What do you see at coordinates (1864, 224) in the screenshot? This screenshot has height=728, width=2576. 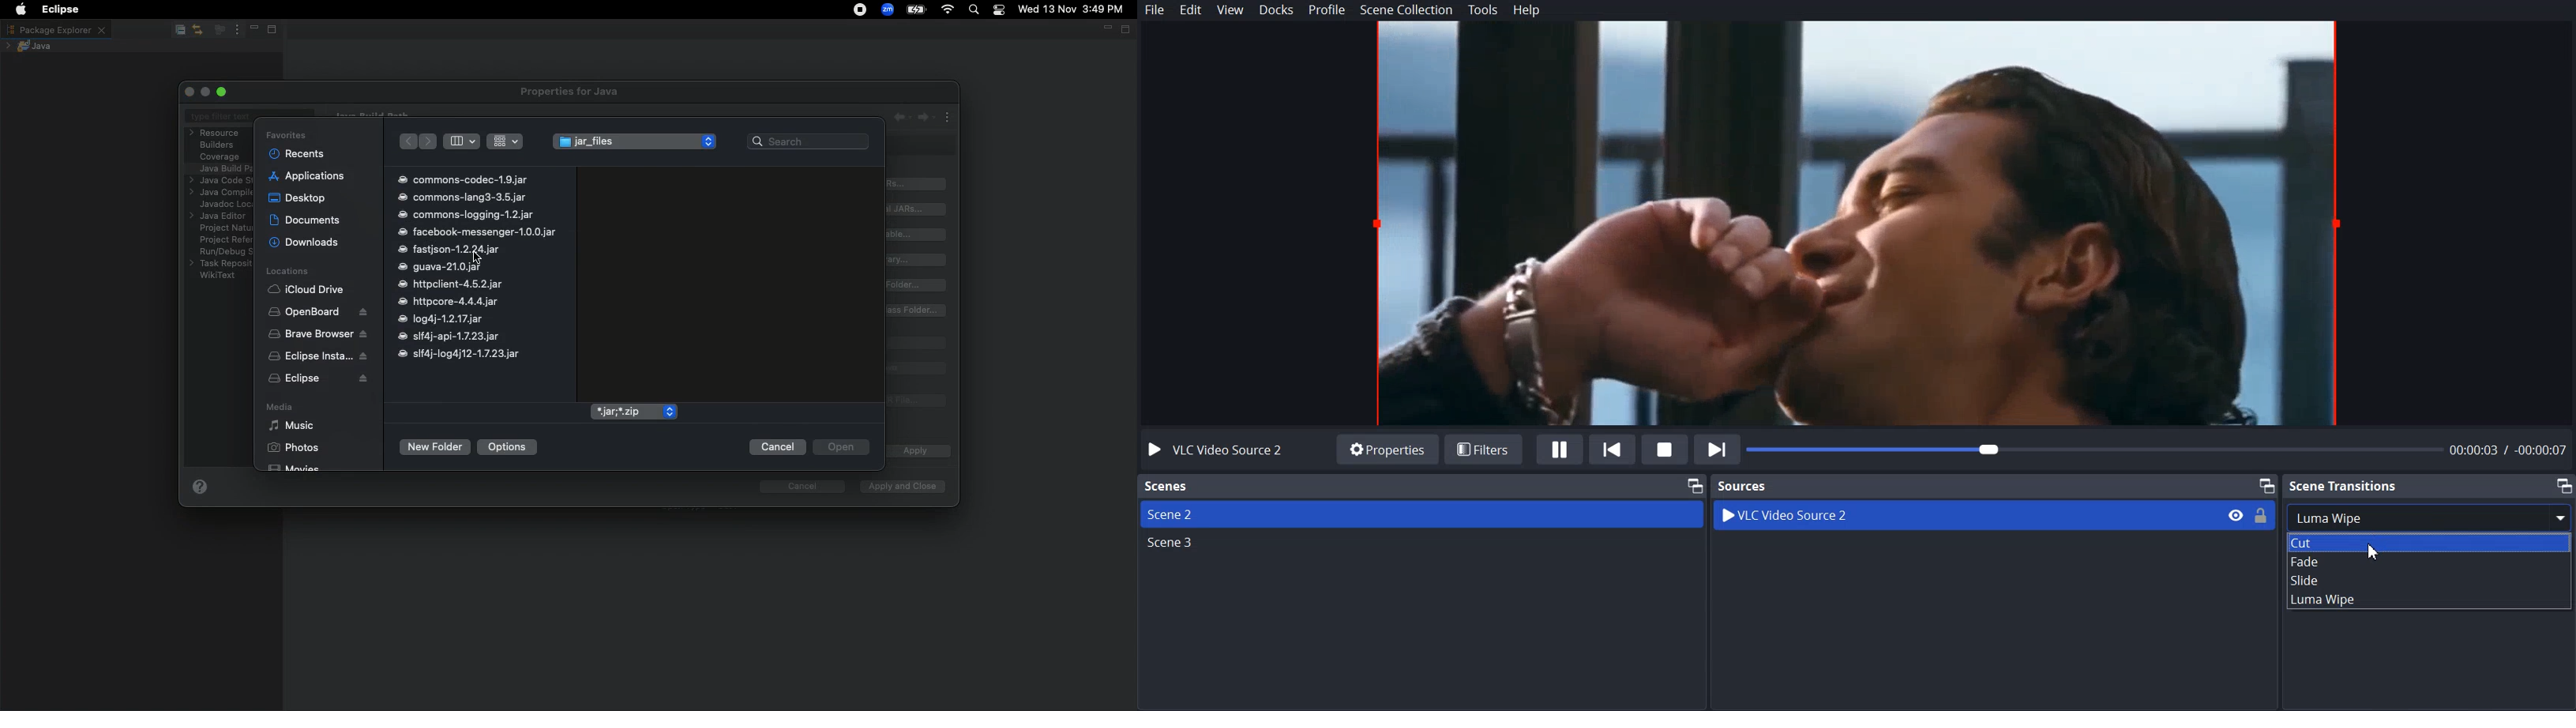 I see `File Preview window` at bounding box center [1864, 224].